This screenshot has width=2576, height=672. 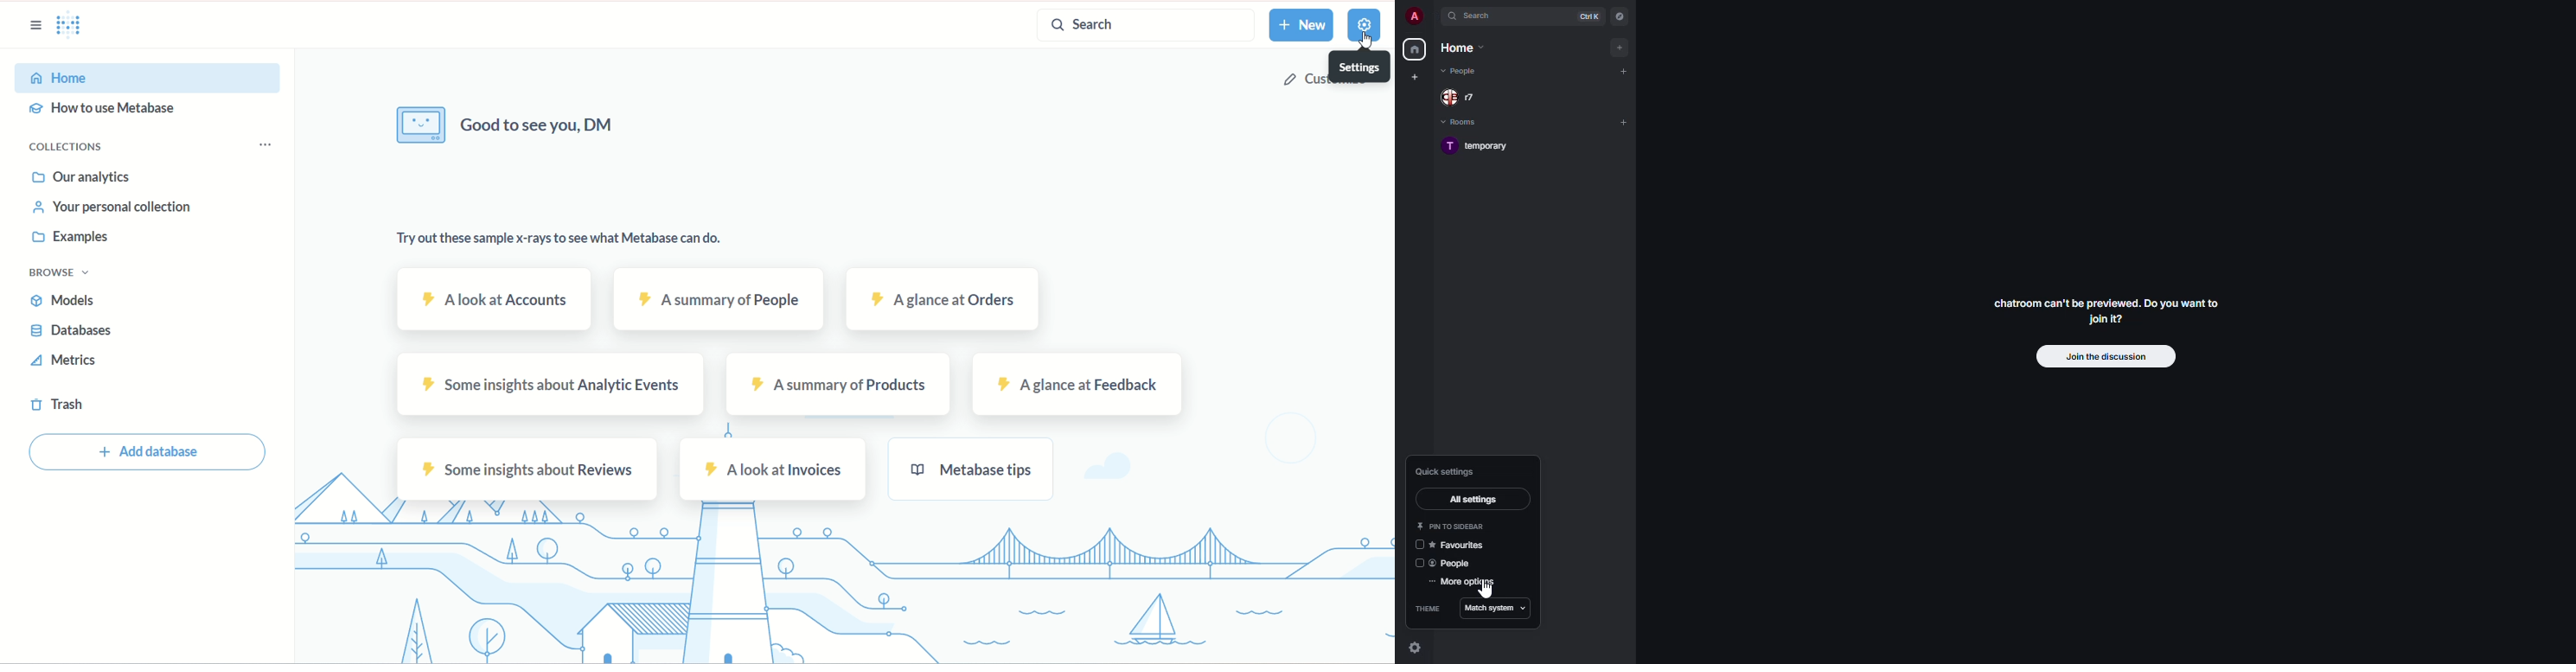 What do you see at coordinates (70, 360) in the screenshot?
I see `metrics` at bounding box center [70, 360].